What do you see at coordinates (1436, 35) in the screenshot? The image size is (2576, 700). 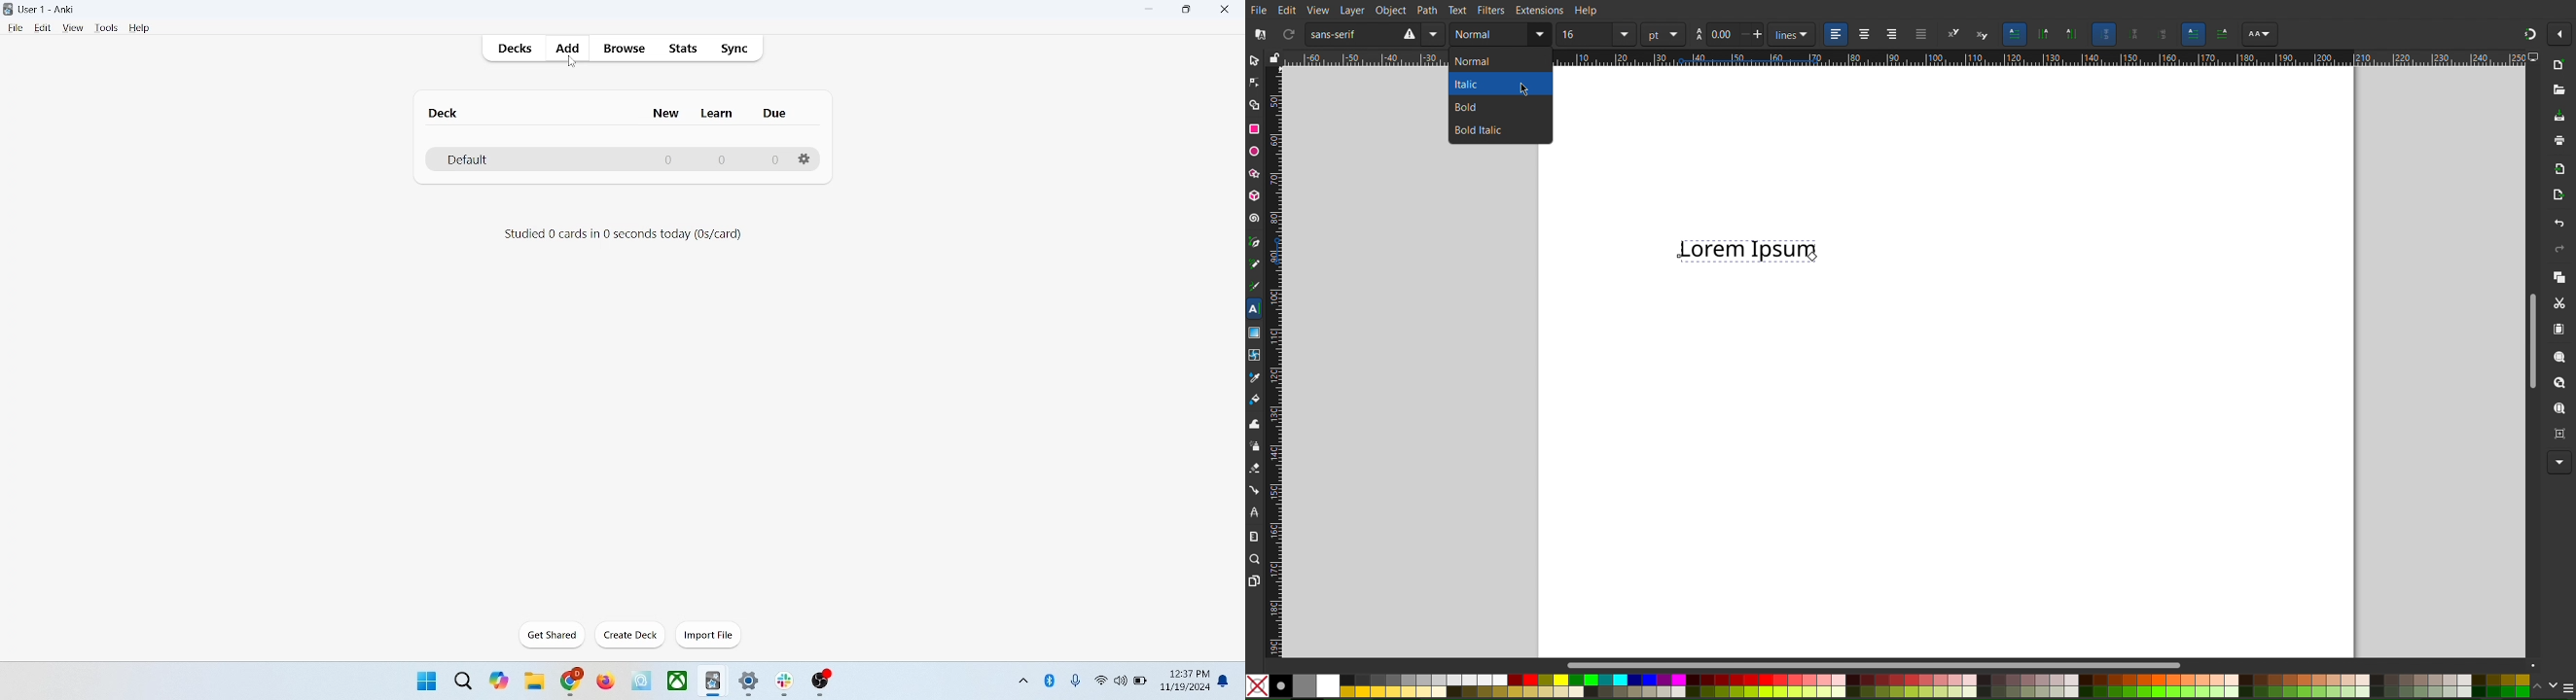 I see `Mirror Vertically` at bounding box center [1436, 35].